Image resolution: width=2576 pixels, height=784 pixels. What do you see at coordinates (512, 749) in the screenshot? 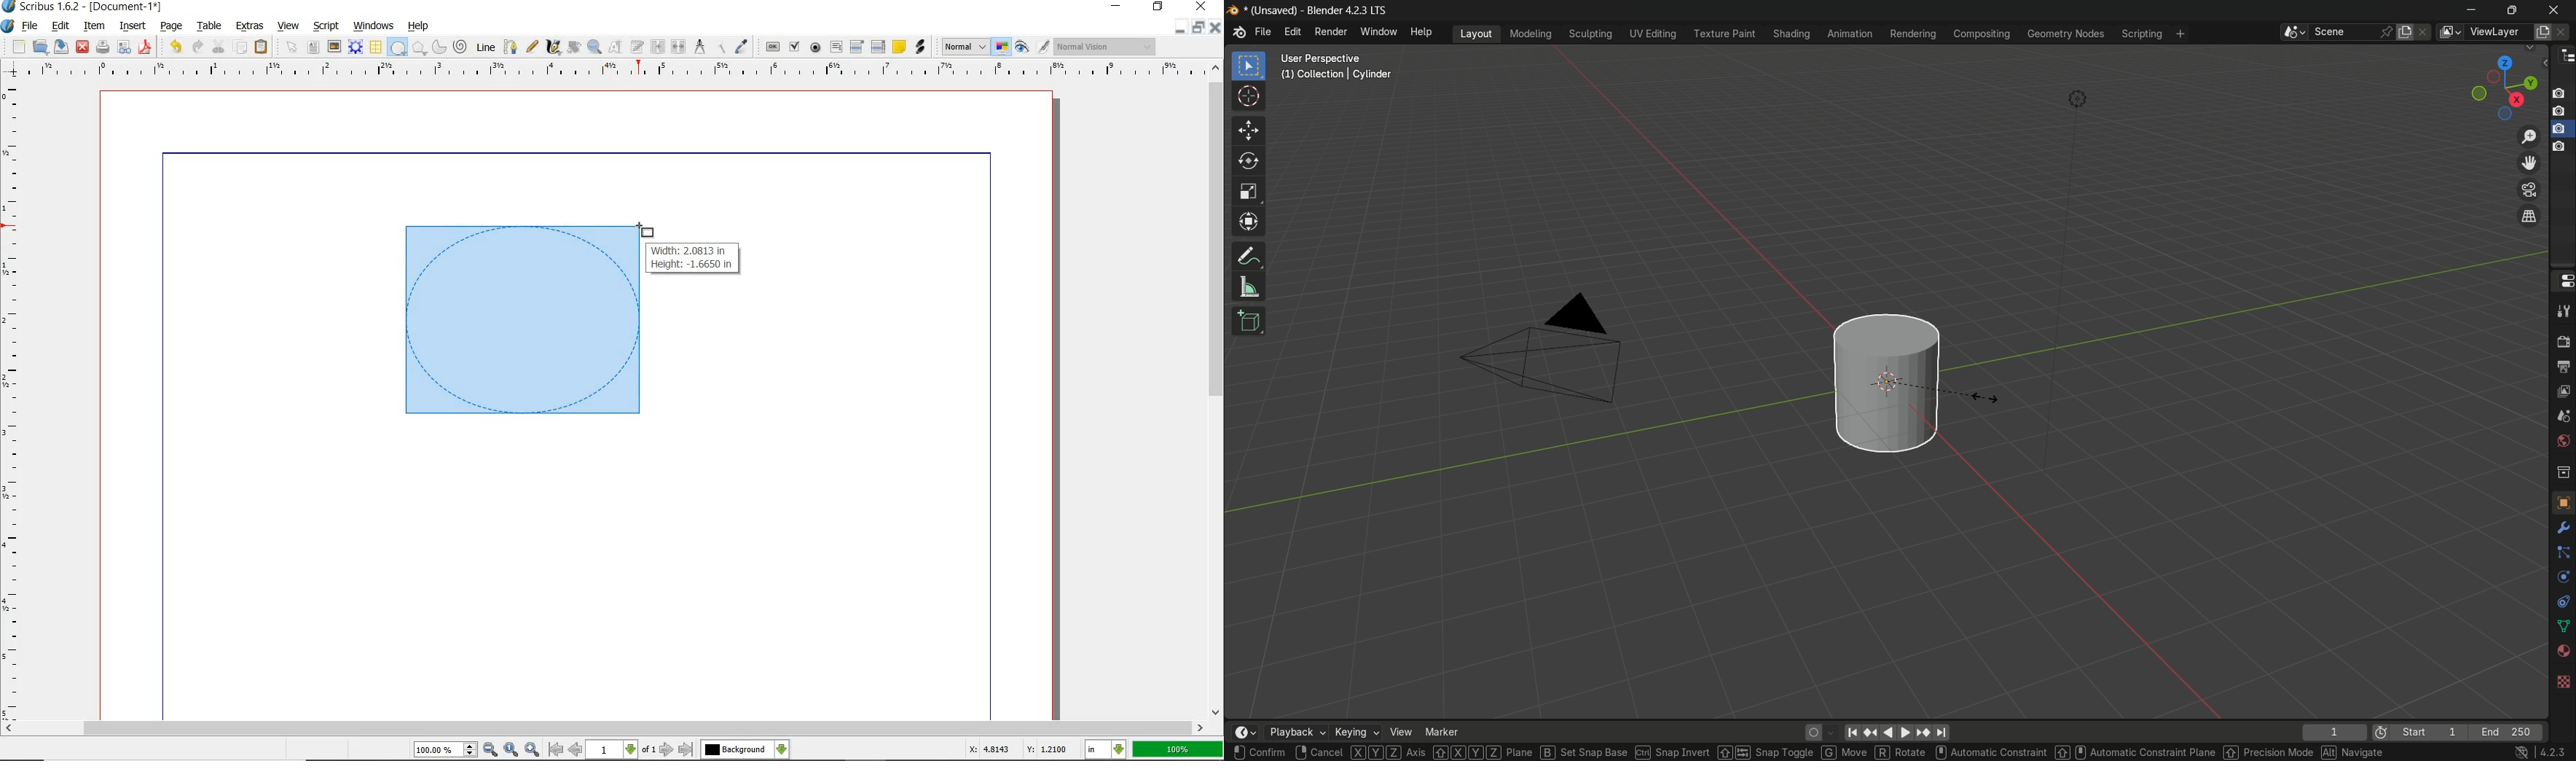
I see `zoom to` at bounding box center [512, 749].